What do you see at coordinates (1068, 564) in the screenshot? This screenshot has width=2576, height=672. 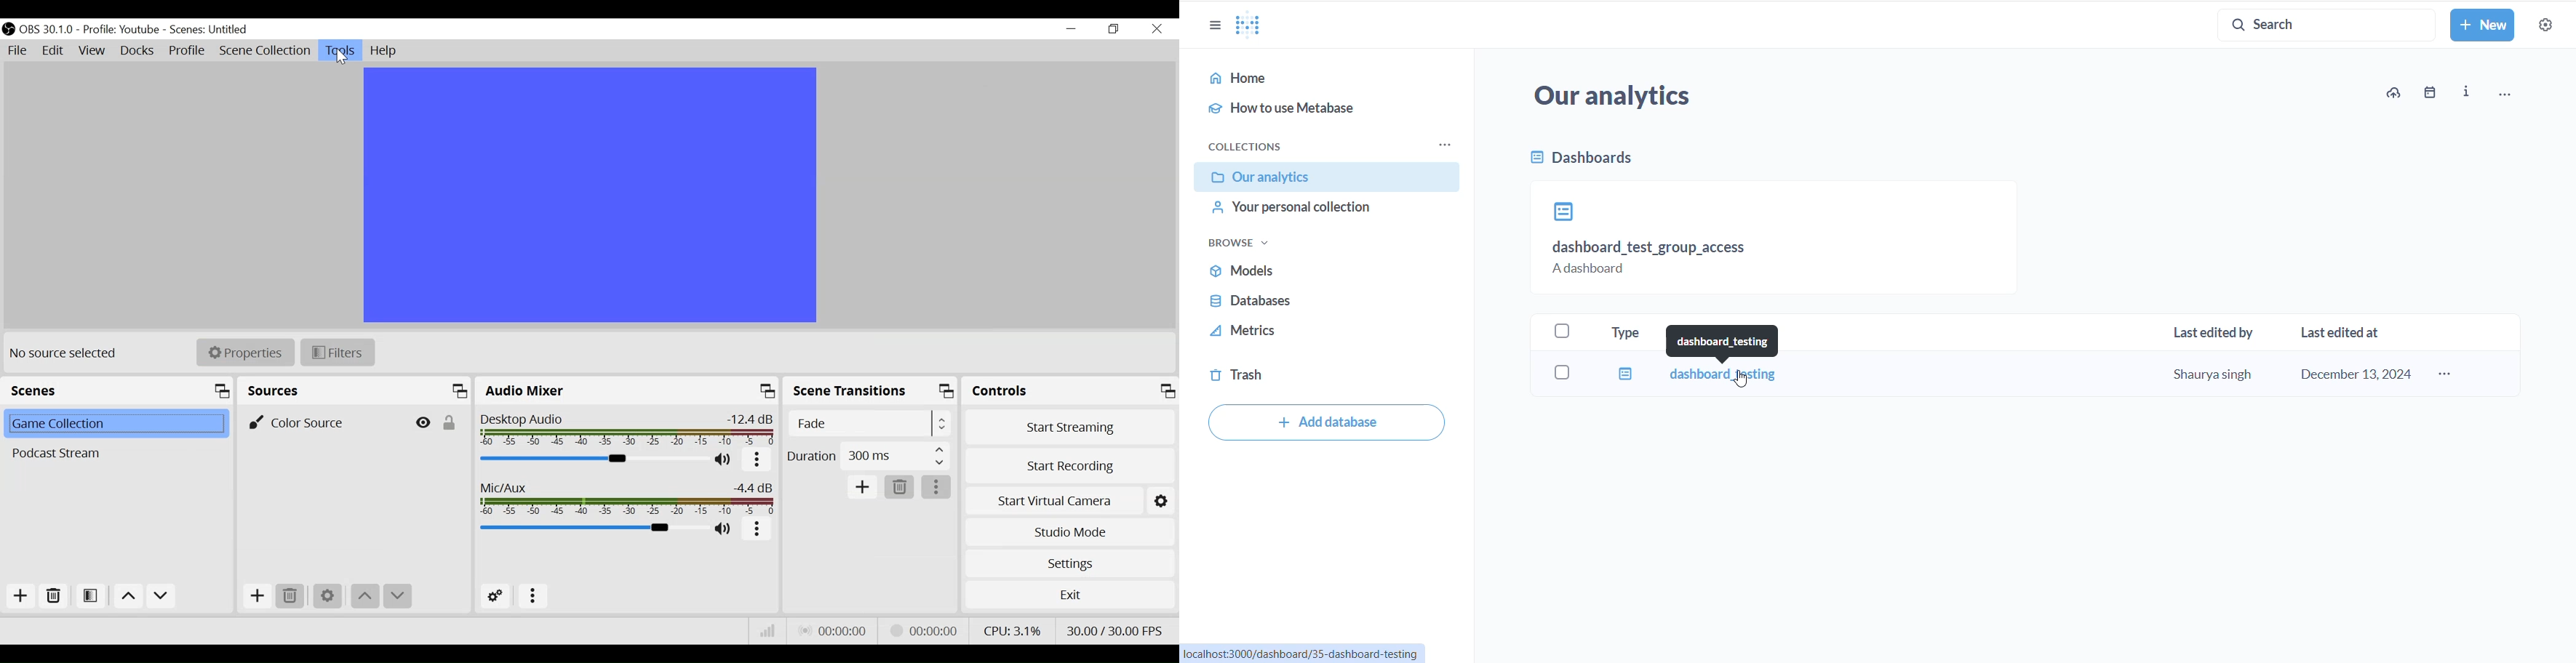 I see `Settings` at bounding box center [1068, 564].